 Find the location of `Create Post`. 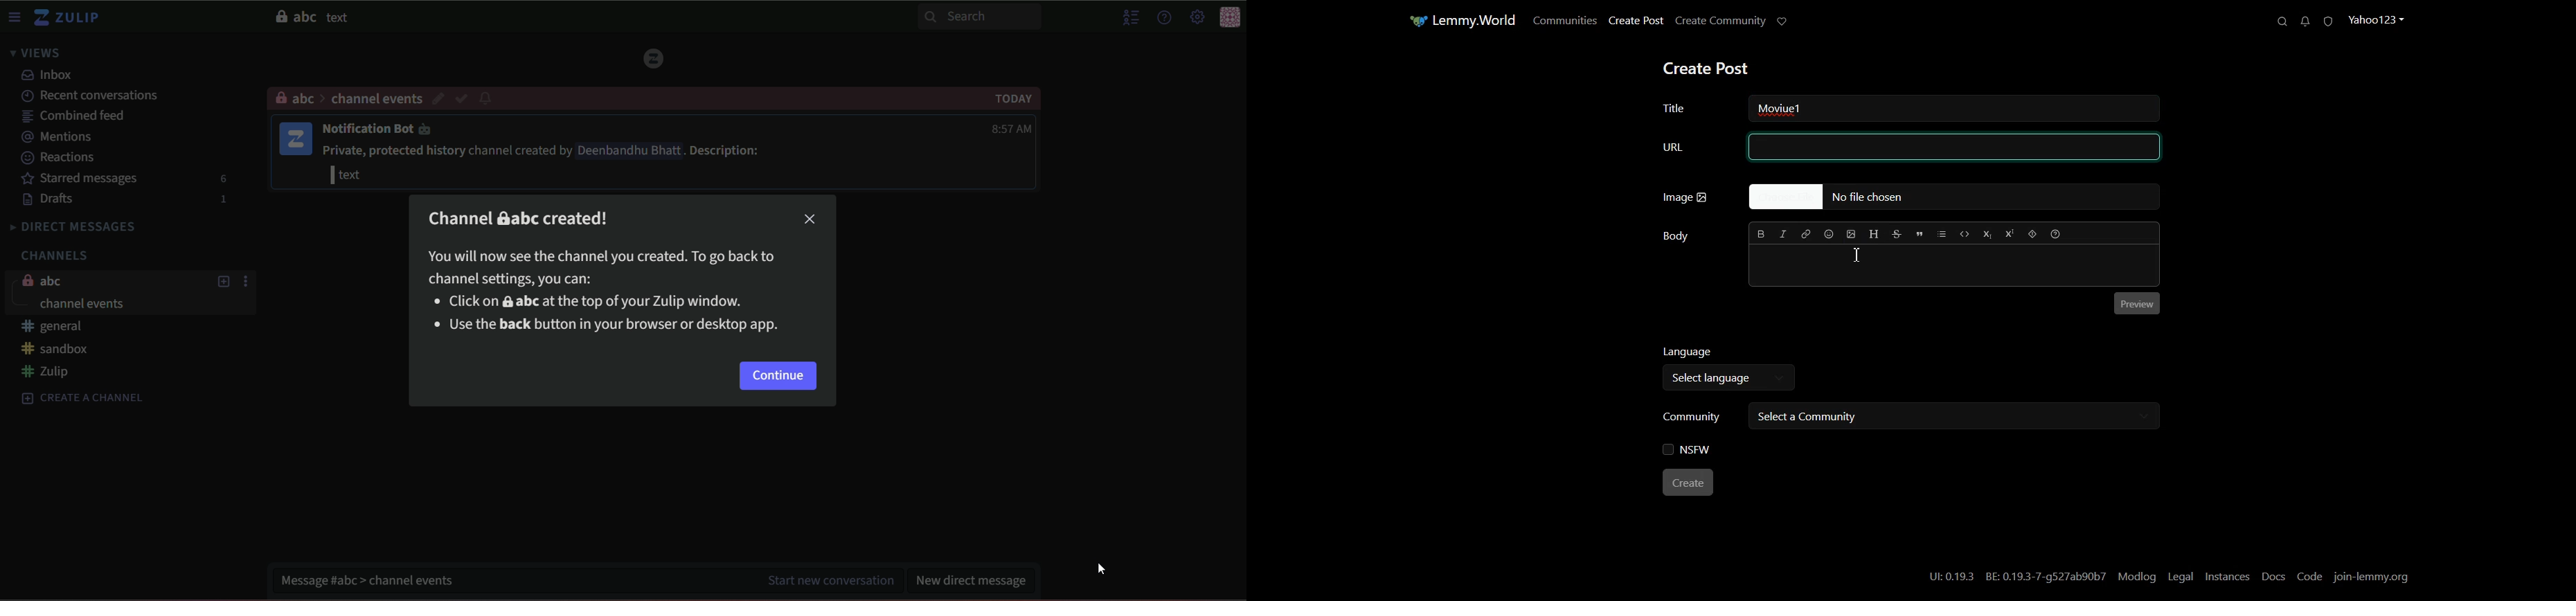

Create Post is located at coordinates (1635, 21).